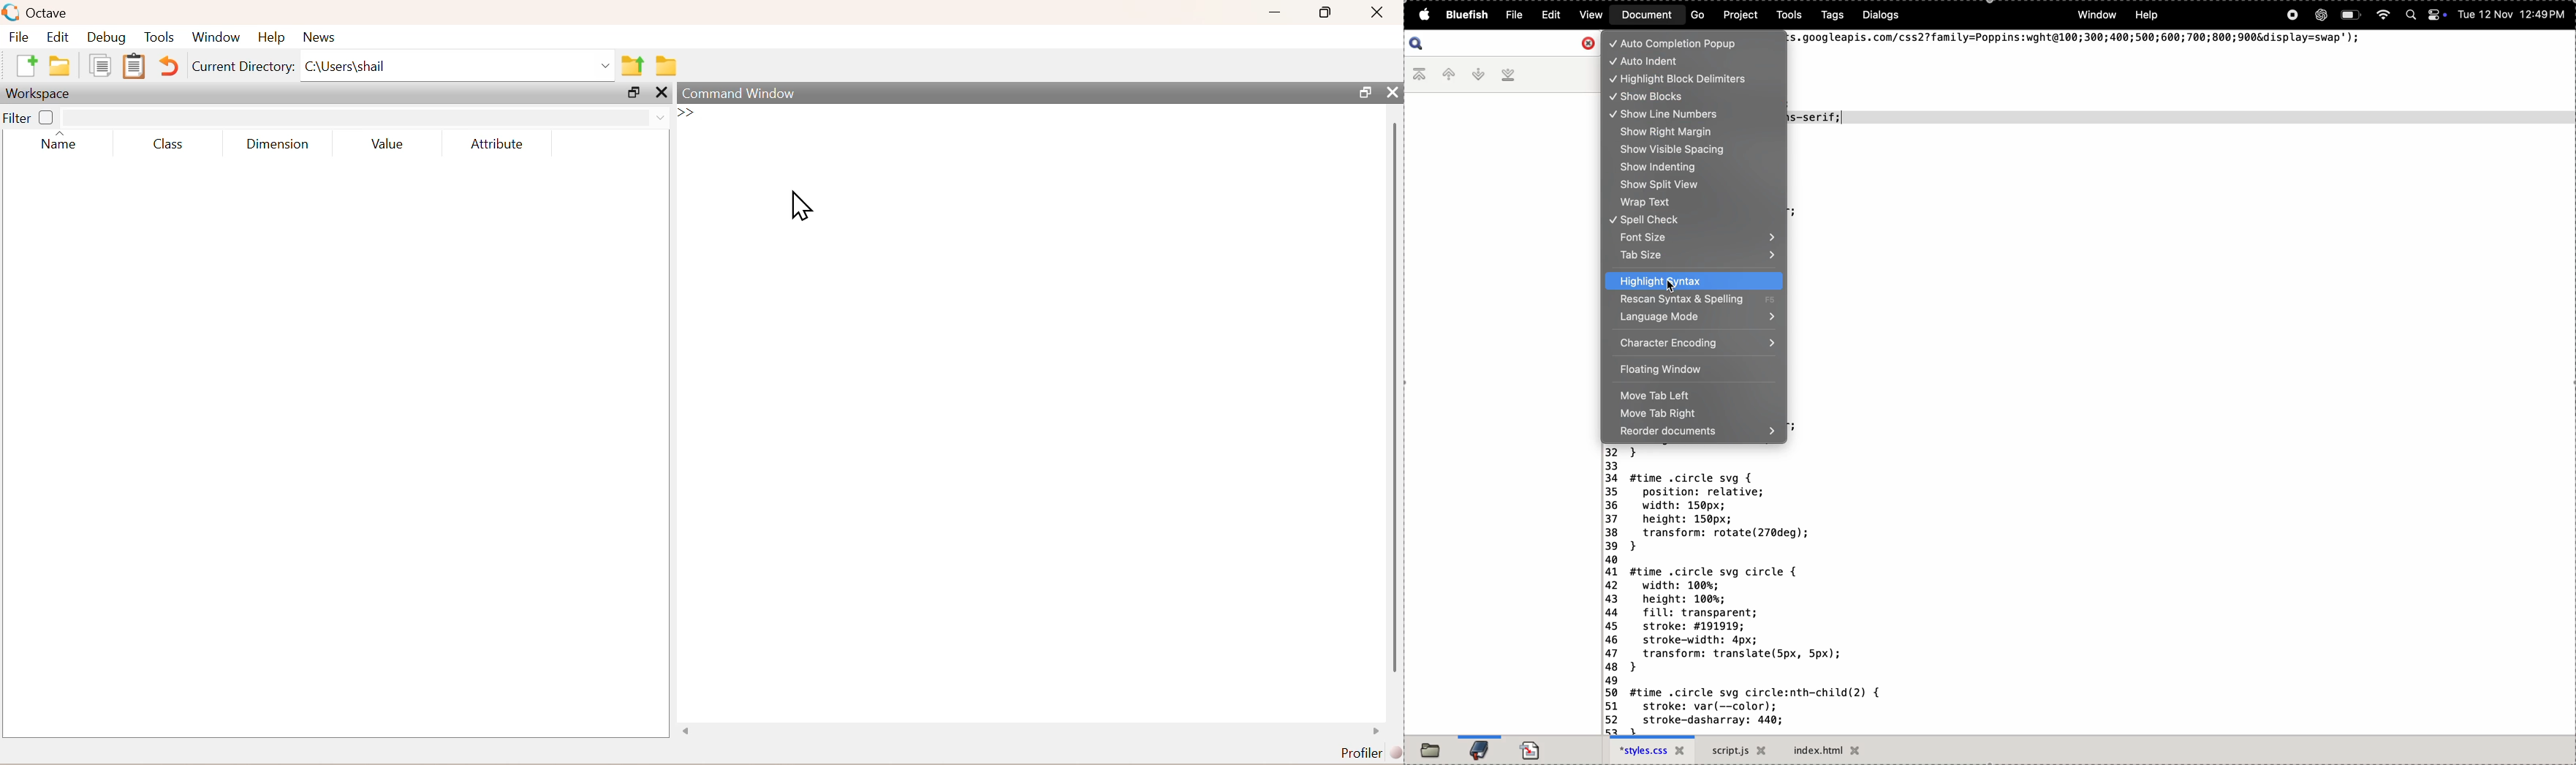 This screenshot has height=784, width=2576. Describe the element at coordinates (170, 145) in the screenshot. I see `class` at that location.